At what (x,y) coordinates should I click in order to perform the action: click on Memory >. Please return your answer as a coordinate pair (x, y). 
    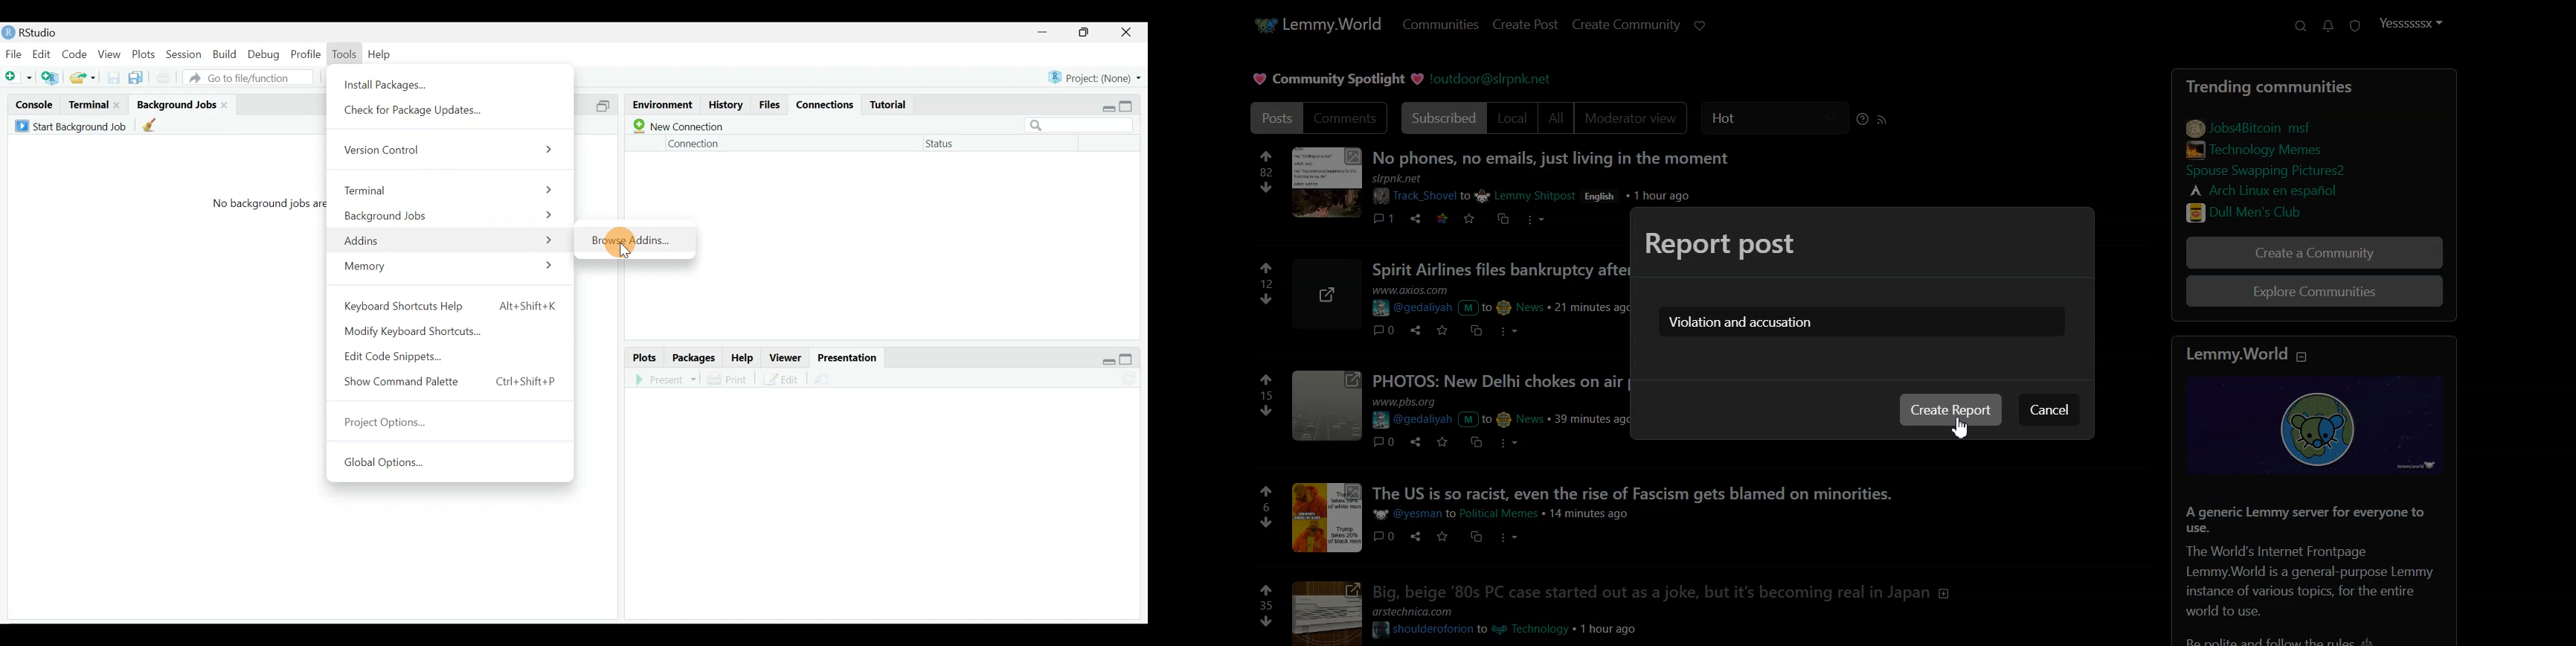
    Looking at the image, I should click on (453, 269).